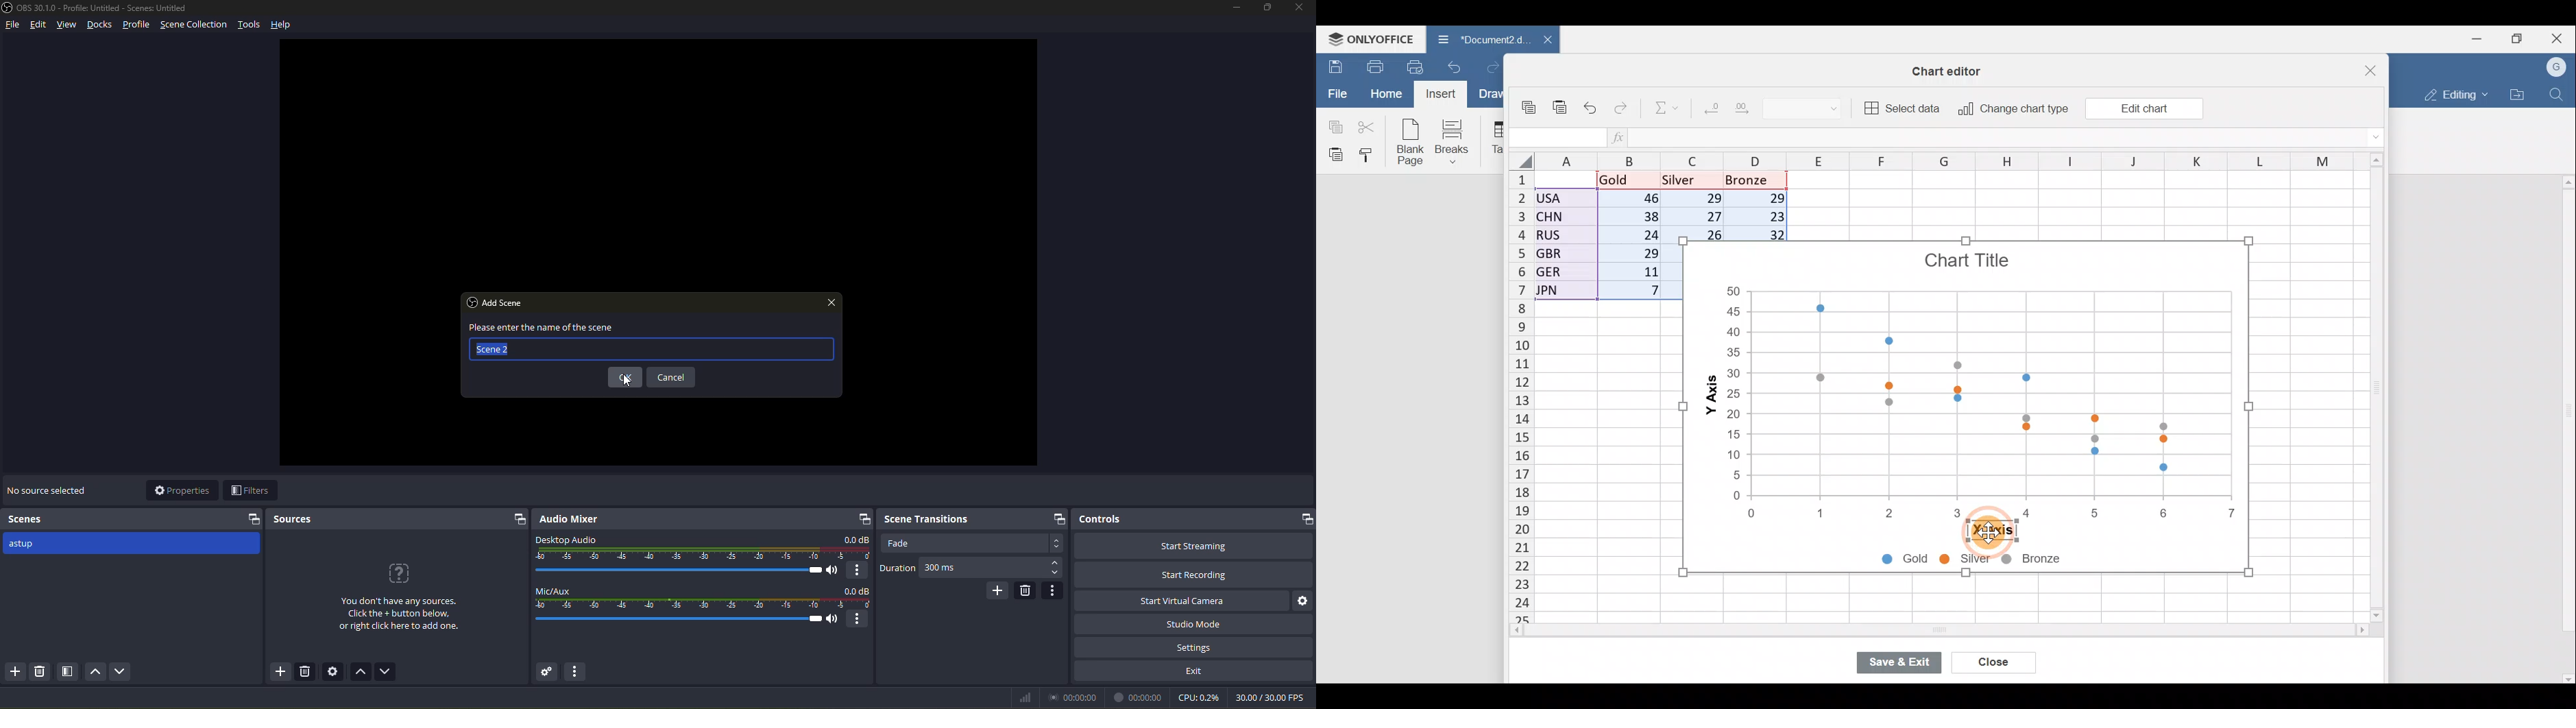 This screenshot has height=728, width=2576. I want to click on Draw, so click(1488, 94).